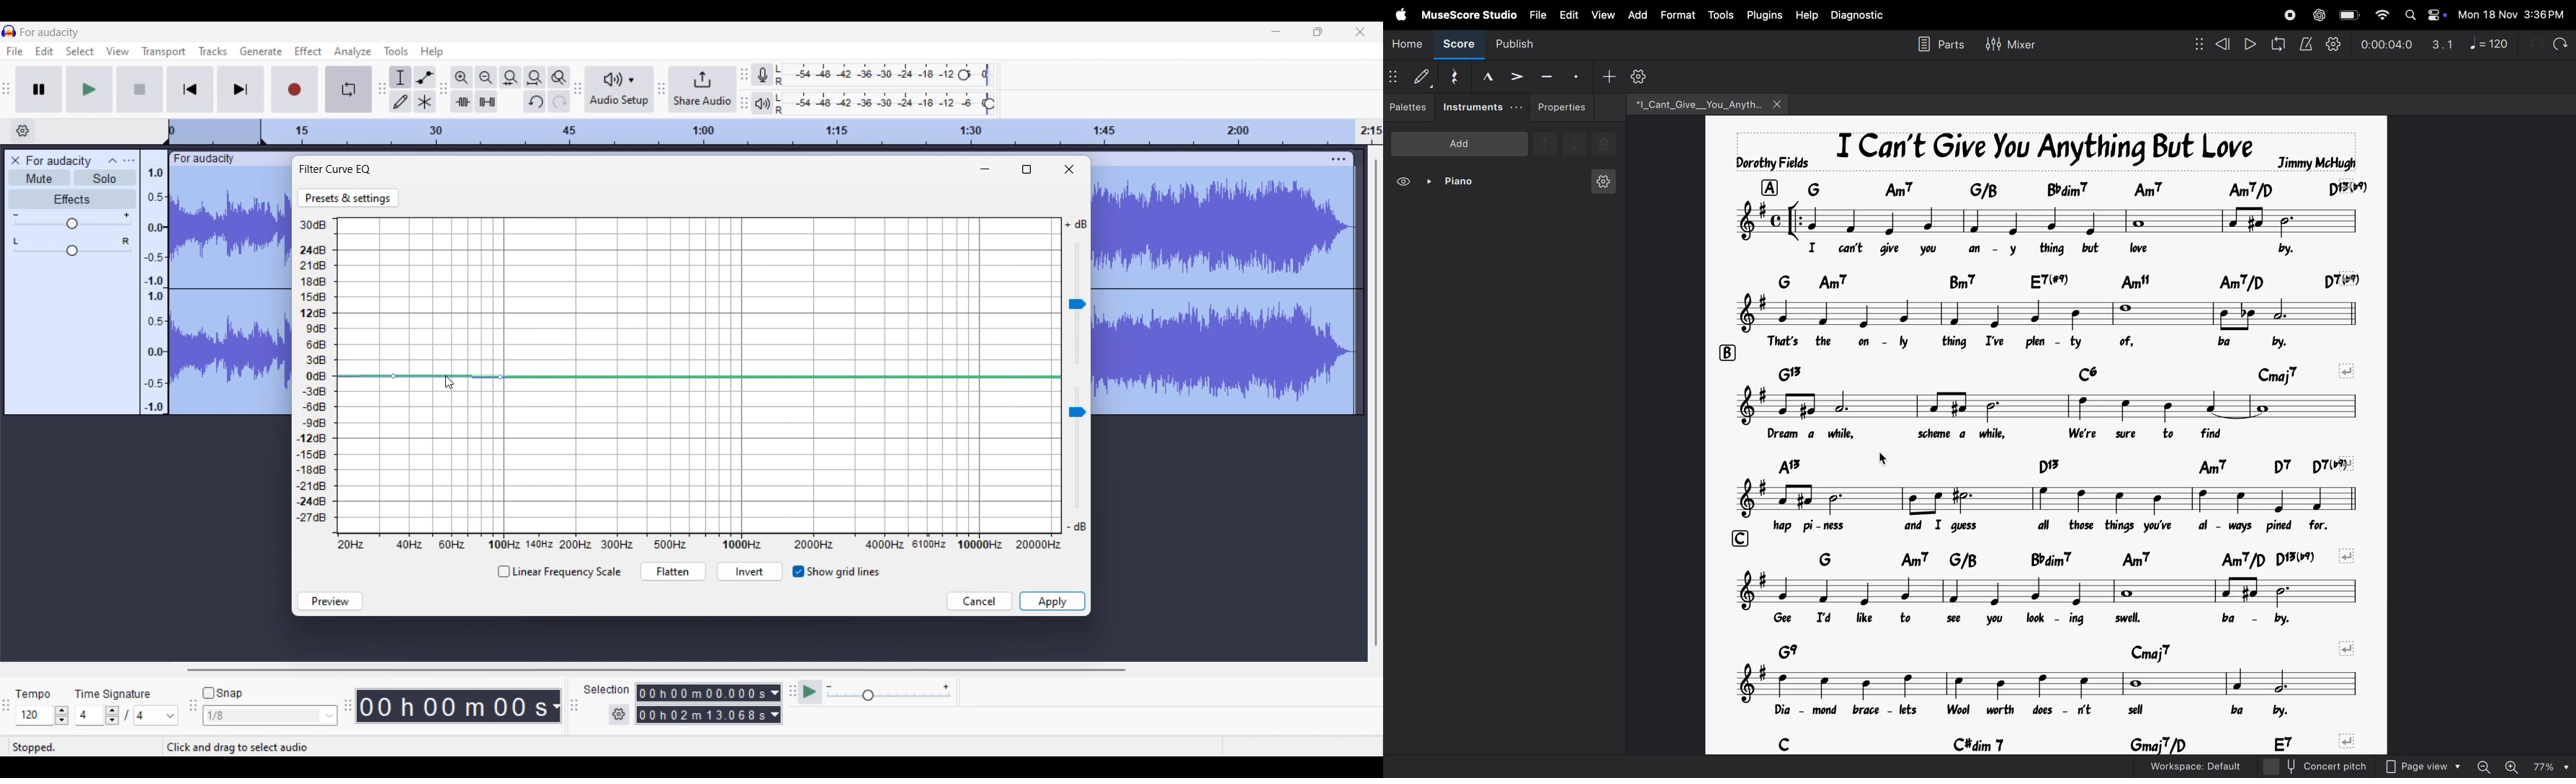 The image size is (2576, 784). What do you see at coordinates (2075, 526) in the screenshot?
I see `lyrics` at bounding box center [2075, 526].